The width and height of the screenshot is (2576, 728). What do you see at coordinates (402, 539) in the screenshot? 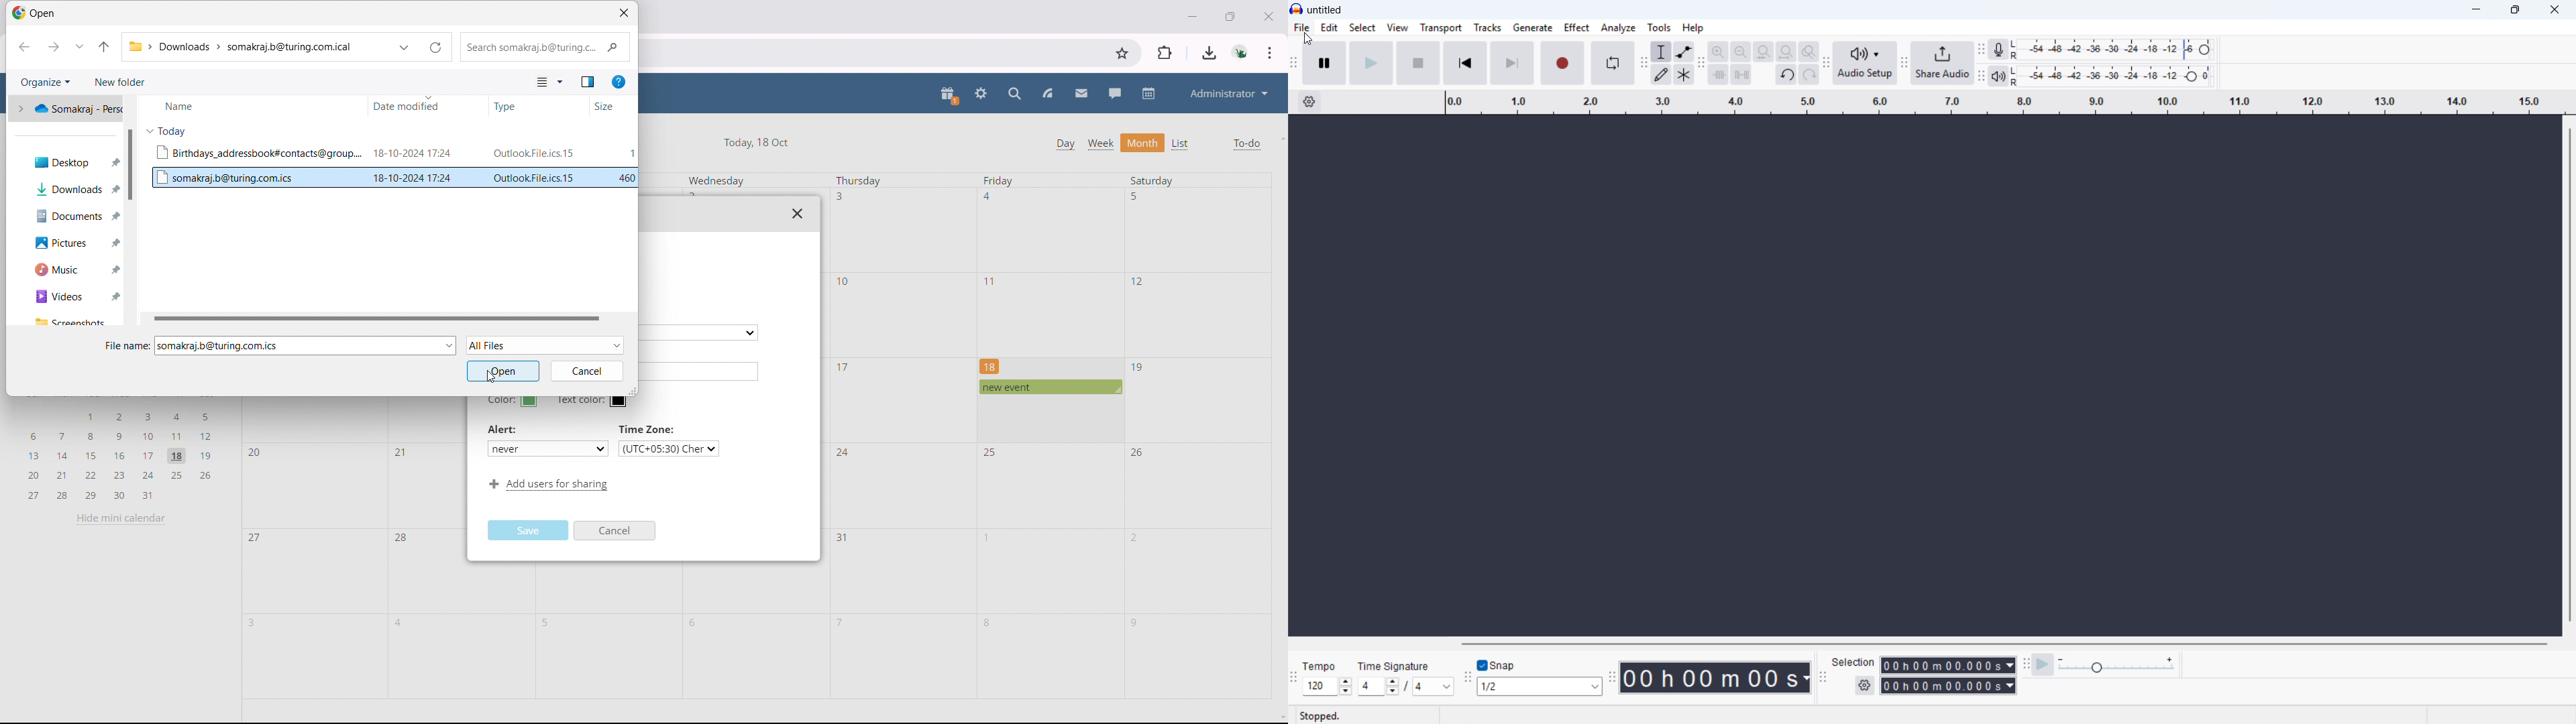
I see `28` at bounding box center [402, 539].